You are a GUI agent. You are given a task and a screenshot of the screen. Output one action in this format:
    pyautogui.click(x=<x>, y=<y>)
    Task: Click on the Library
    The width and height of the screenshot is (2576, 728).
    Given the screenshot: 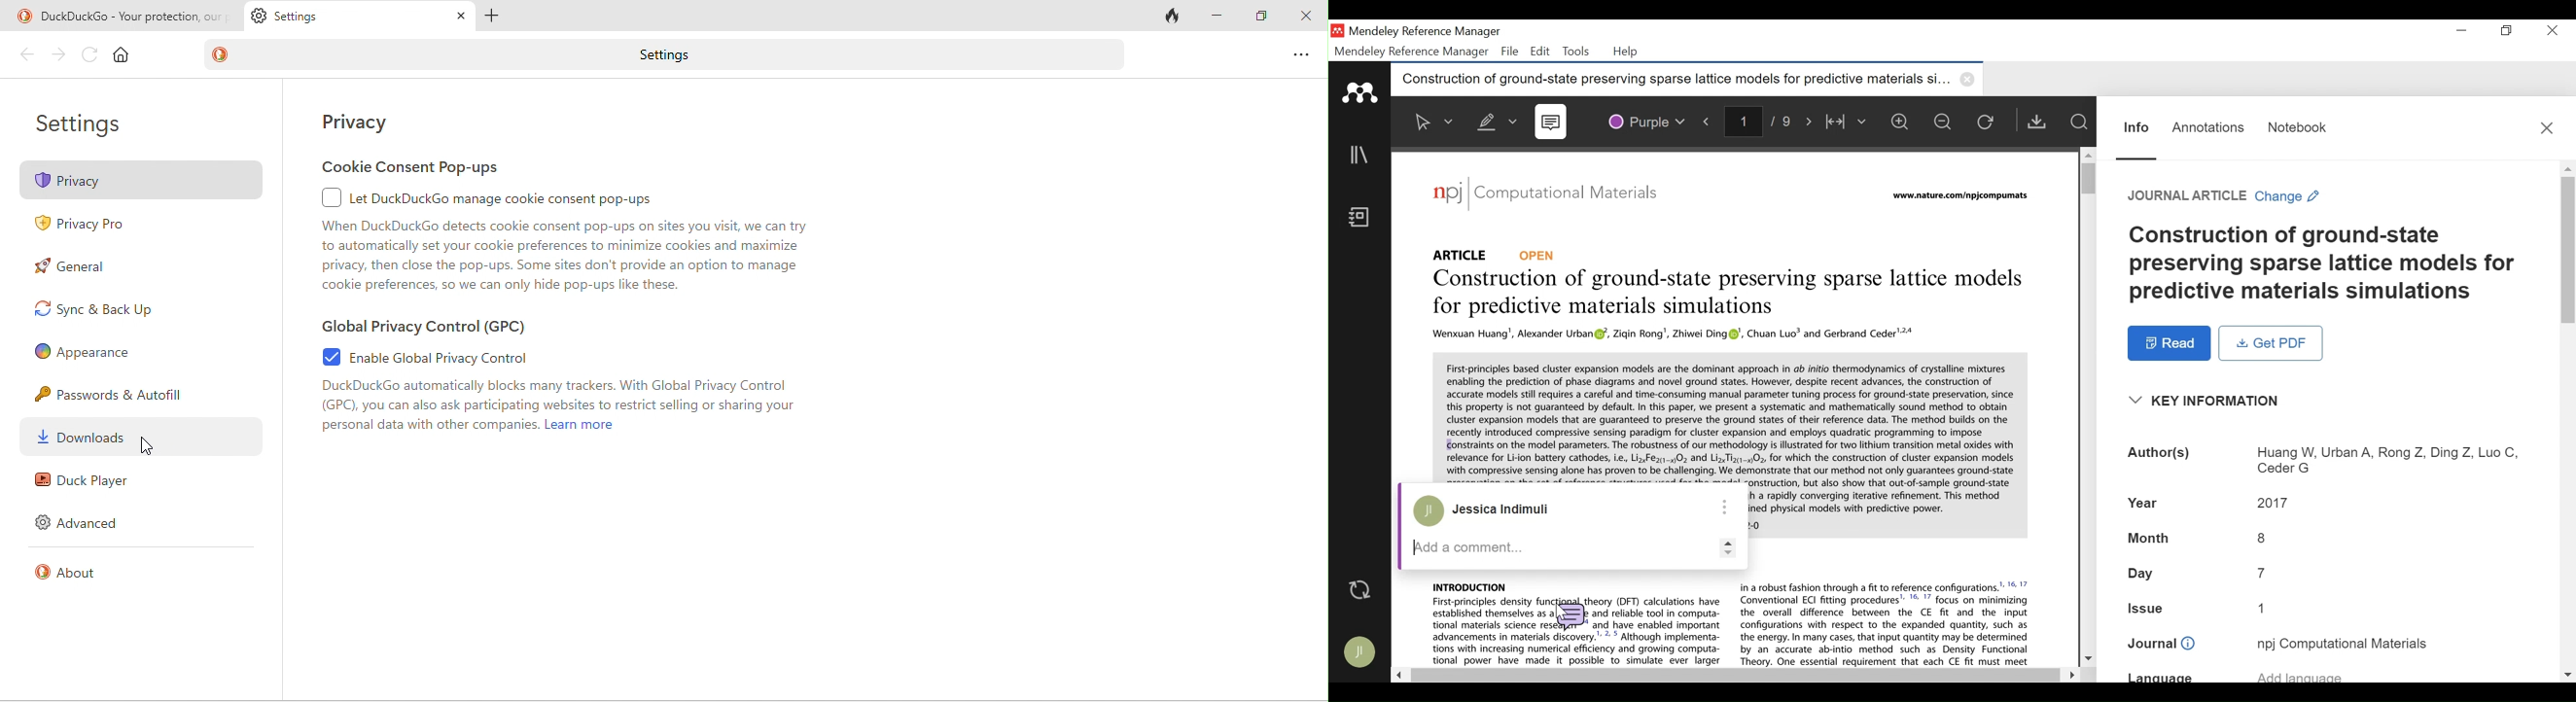 What is the action you would take?
    pyautogui.click(x=1361, y=155)
    